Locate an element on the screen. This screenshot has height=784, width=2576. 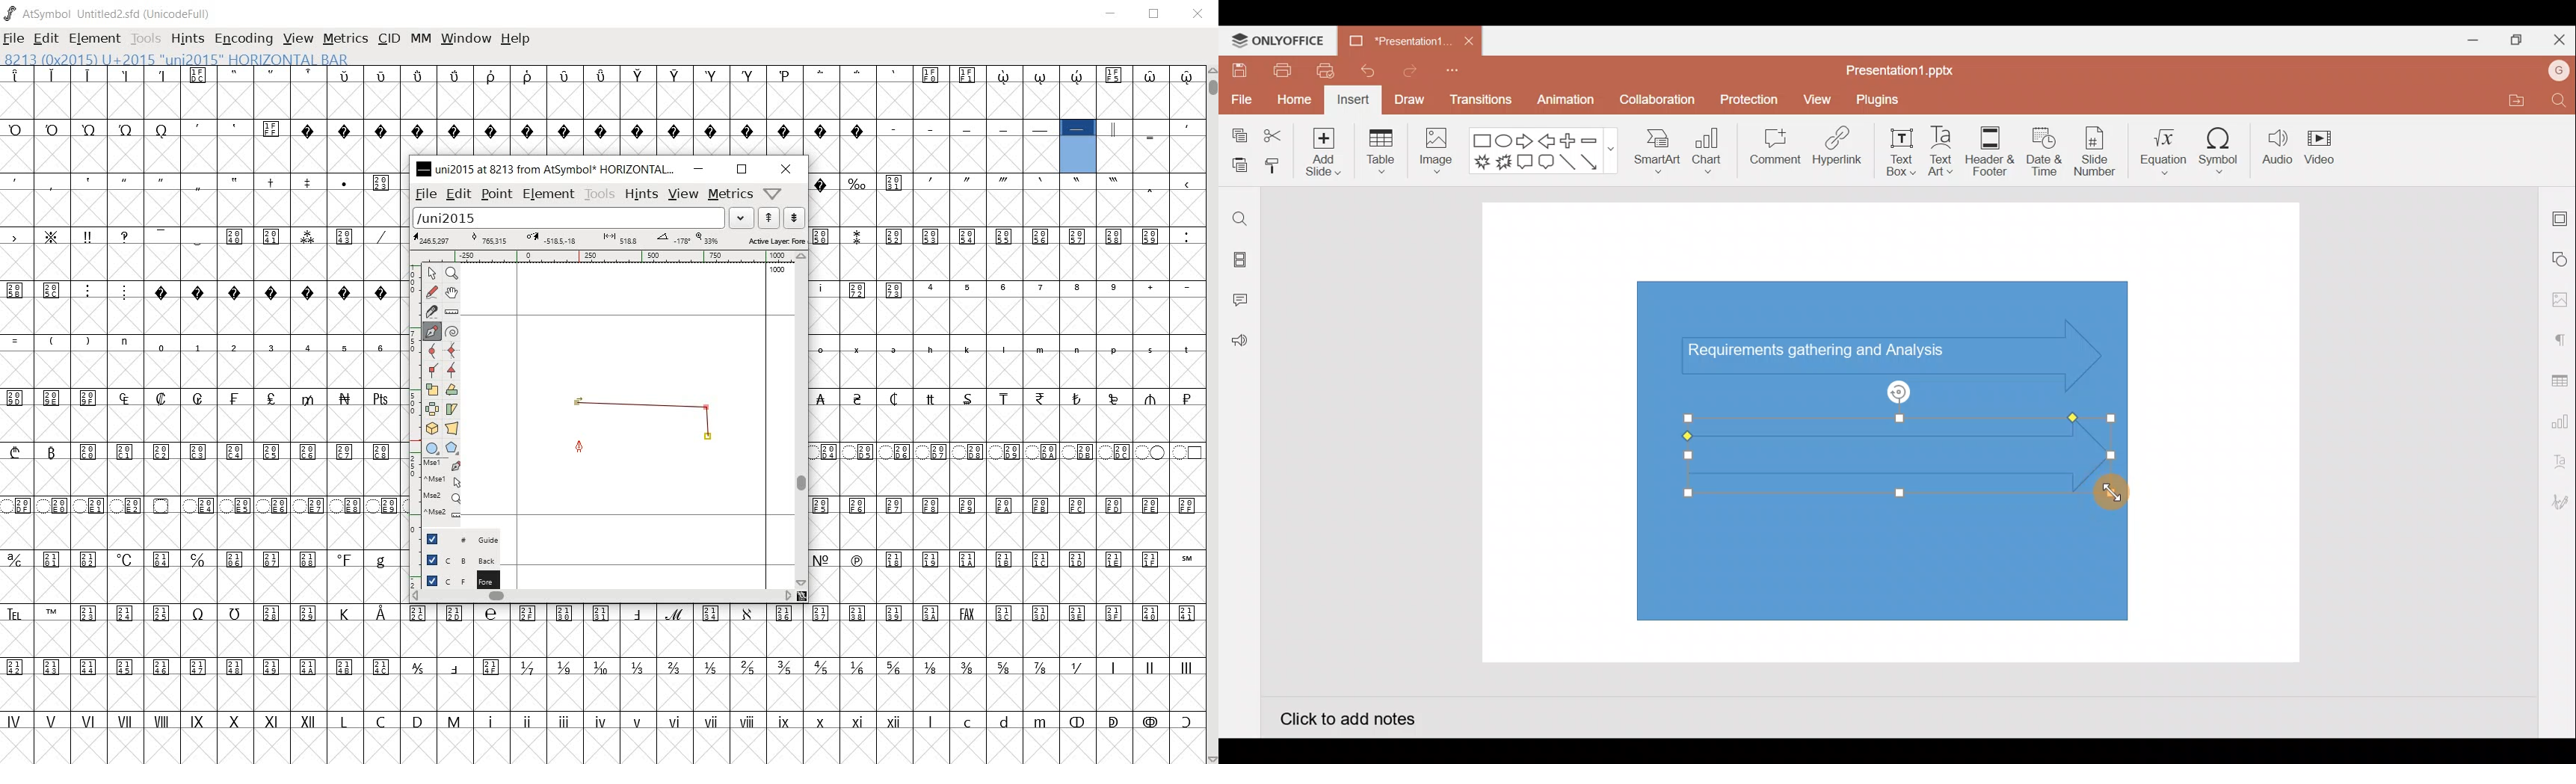
GLYPHS is located at coordinates (200, 413).